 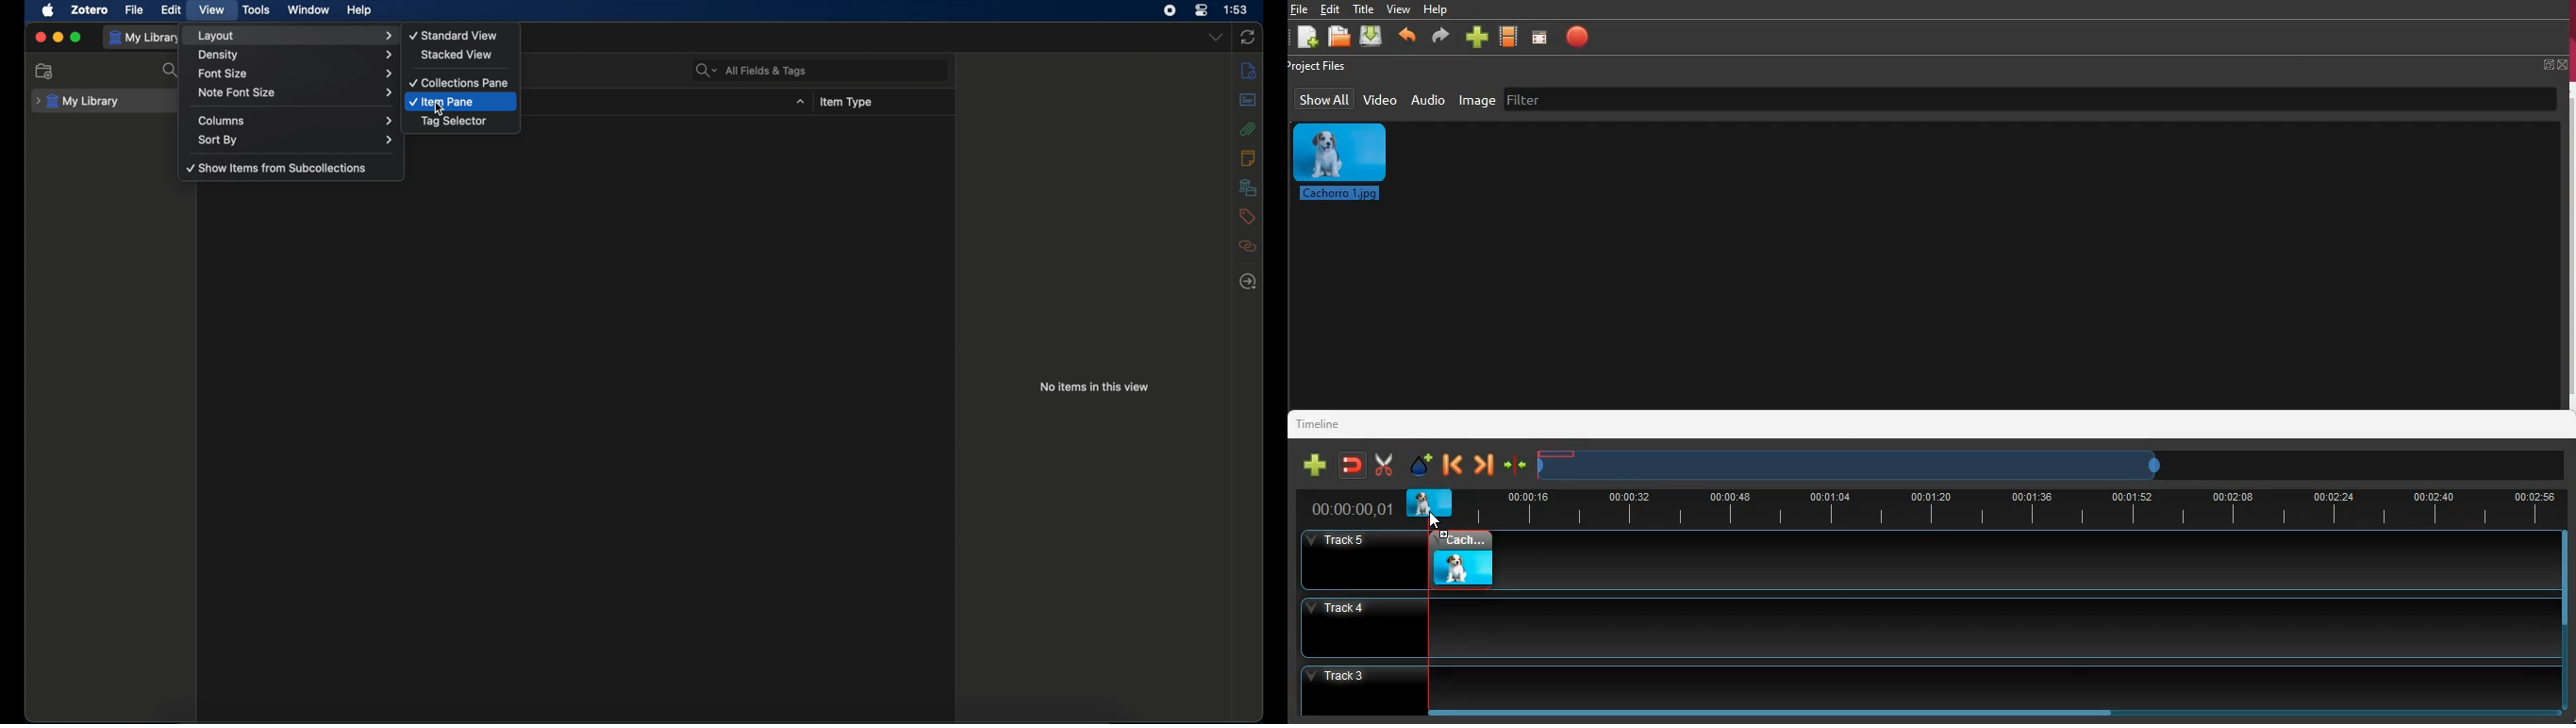 I want to click on image, so click(x=1351, y=166).